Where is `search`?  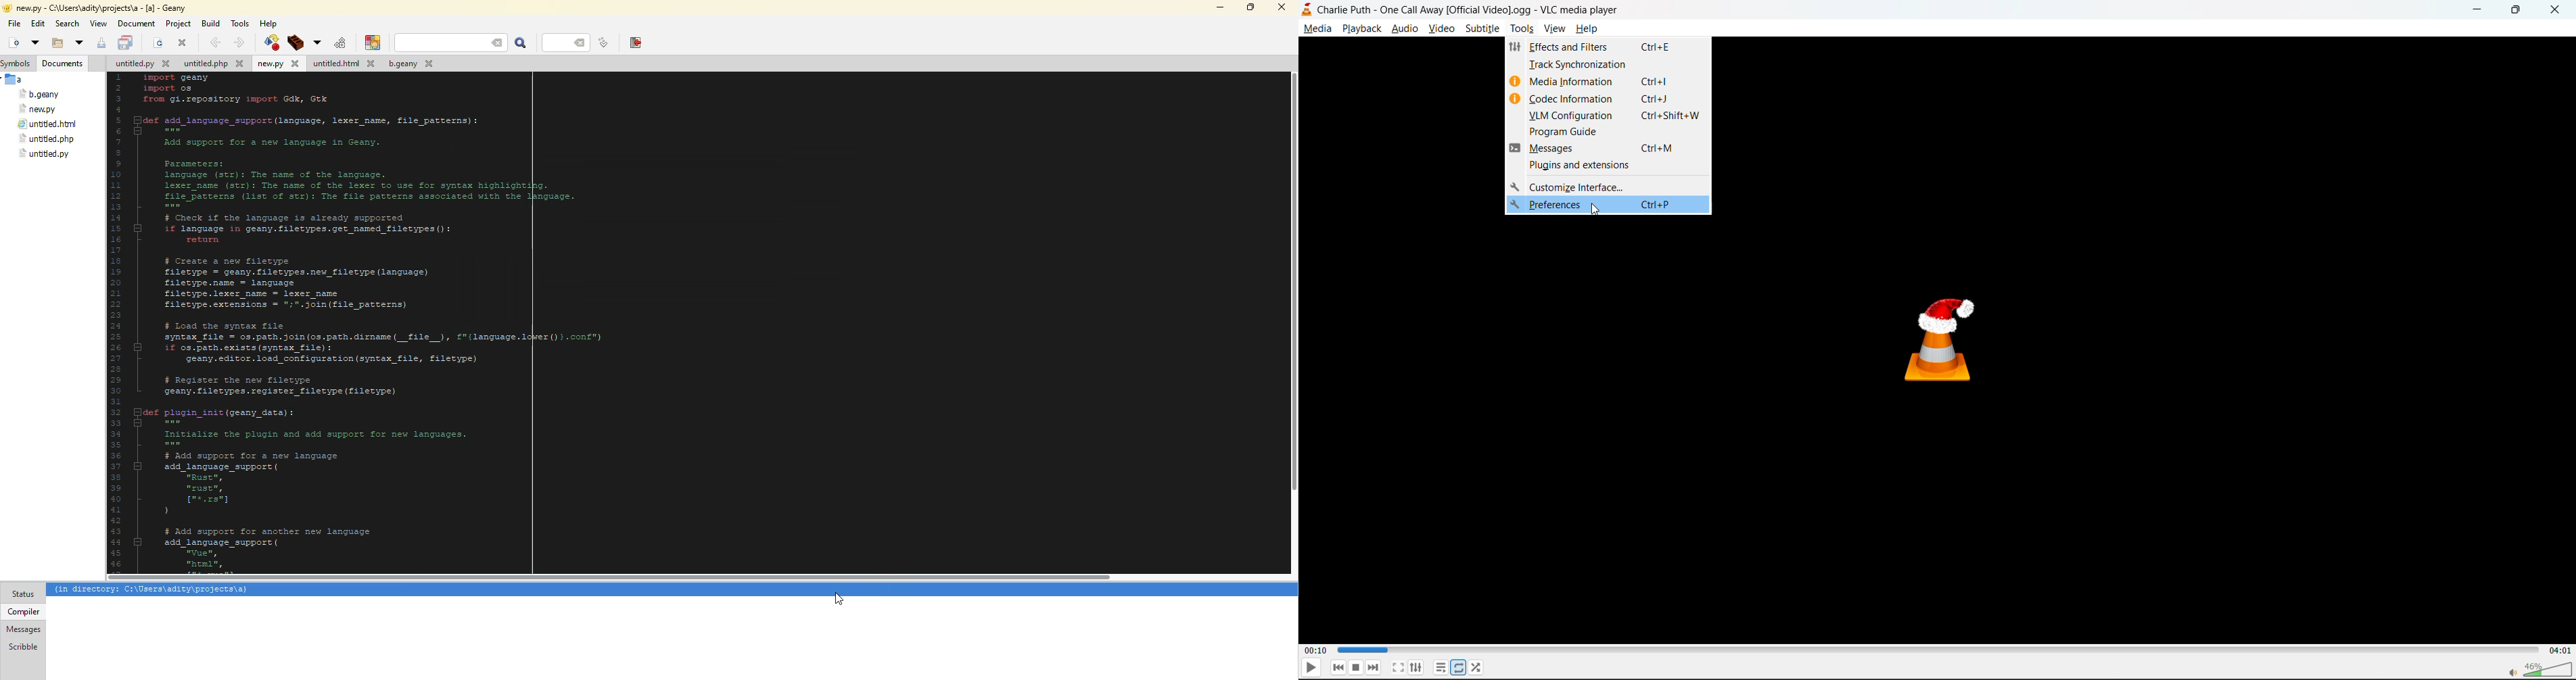 search is located at coordinates (68, 24).